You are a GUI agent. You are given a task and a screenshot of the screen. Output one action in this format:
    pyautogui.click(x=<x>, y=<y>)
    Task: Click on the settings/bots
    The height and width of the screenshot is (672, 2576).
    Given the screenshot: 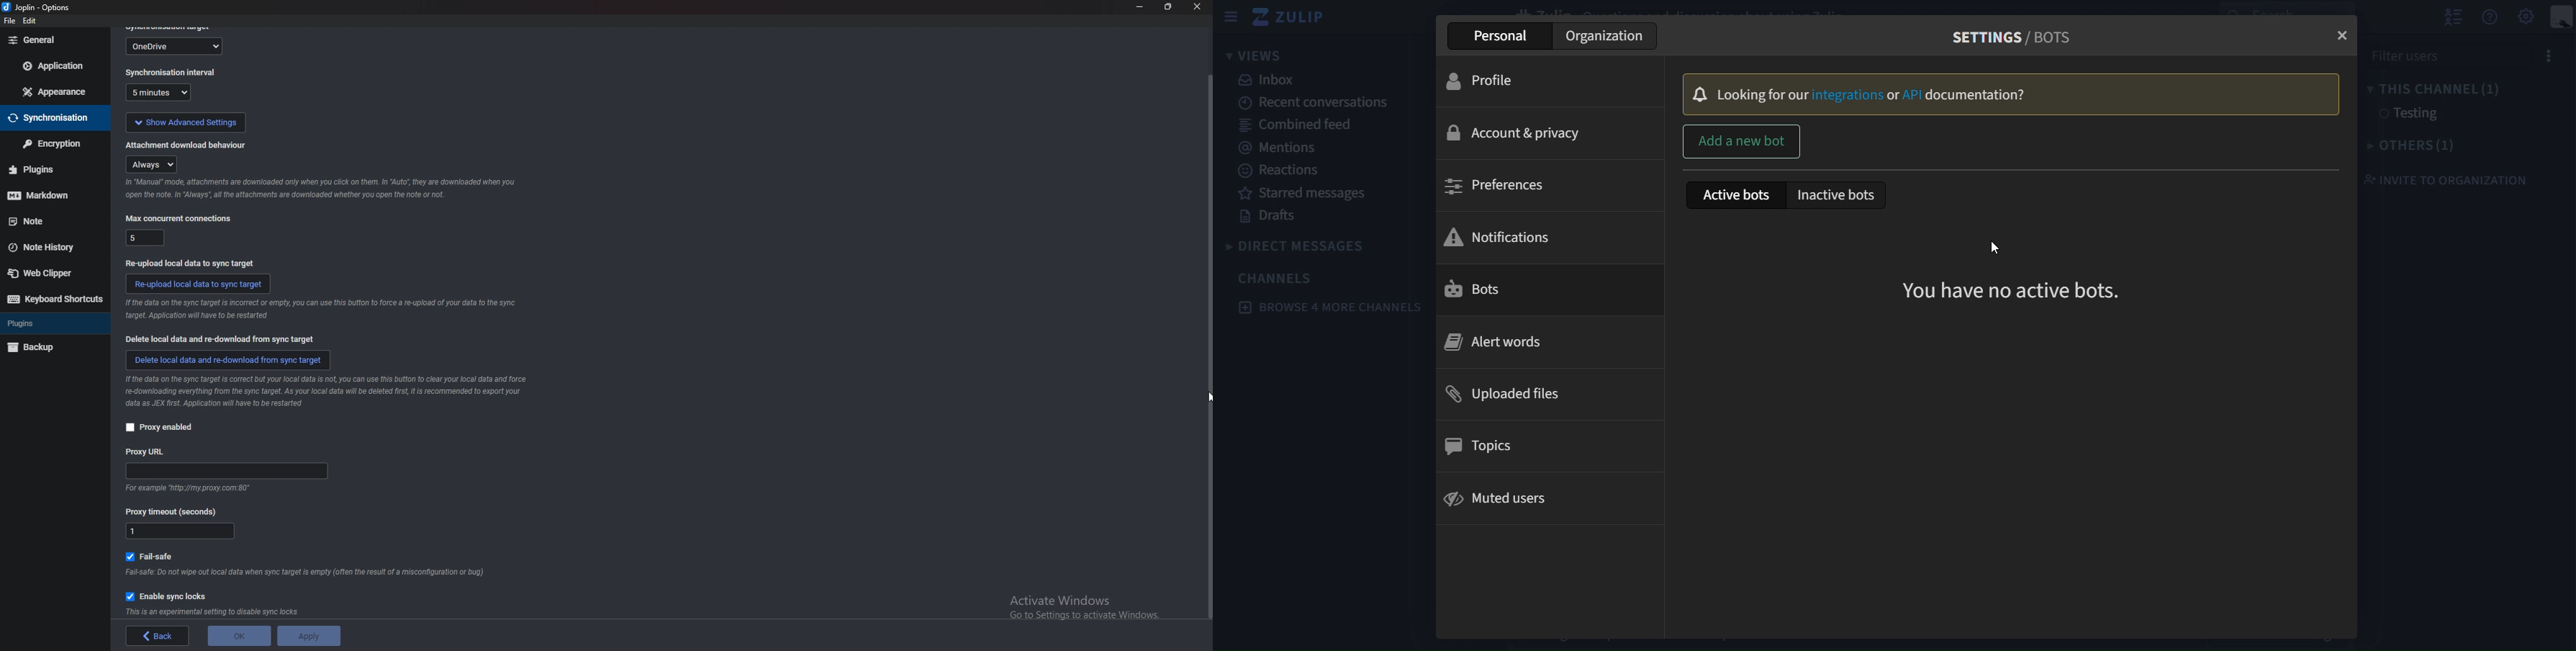 What is the action you would take?
    pyautogui.click(x=2014, y=35)
    